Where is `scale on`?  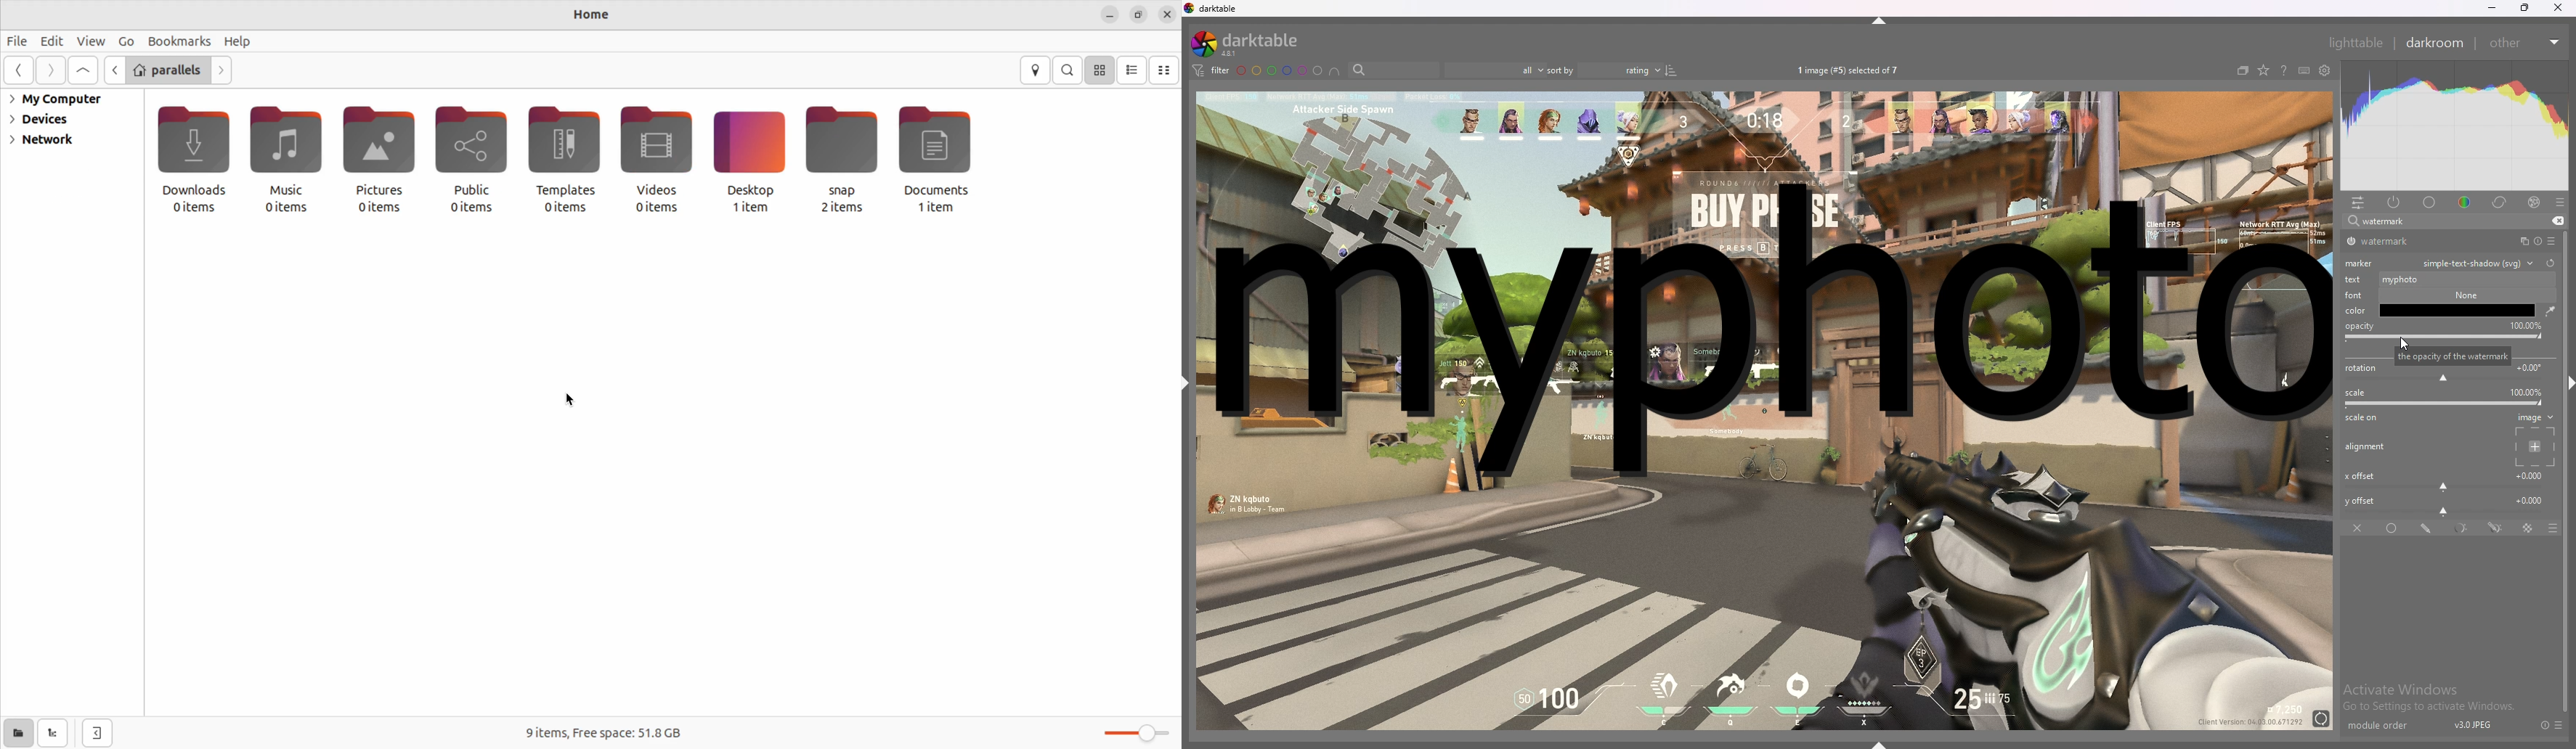 scale on is located at coordinates (2365, 419).